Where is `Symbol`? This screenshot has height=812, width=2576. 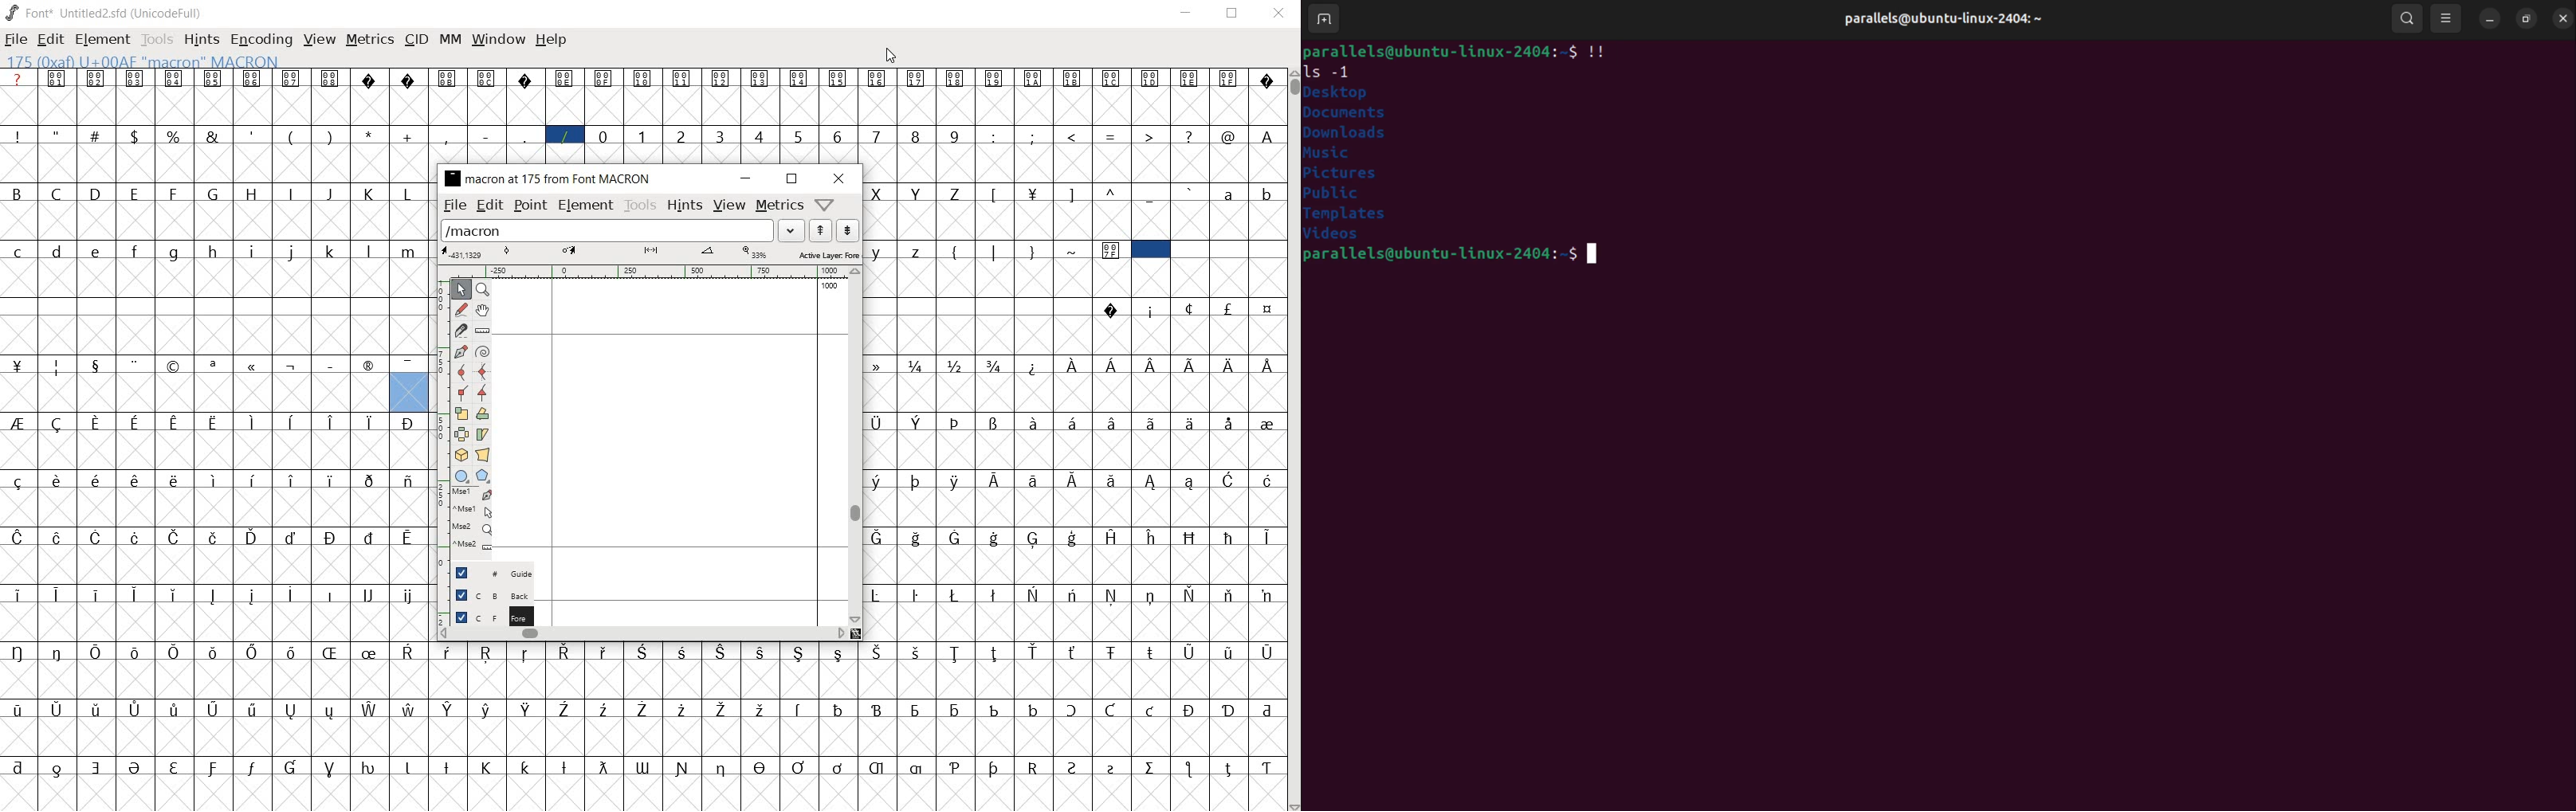
Symbol is located at coordinates (177, 594).